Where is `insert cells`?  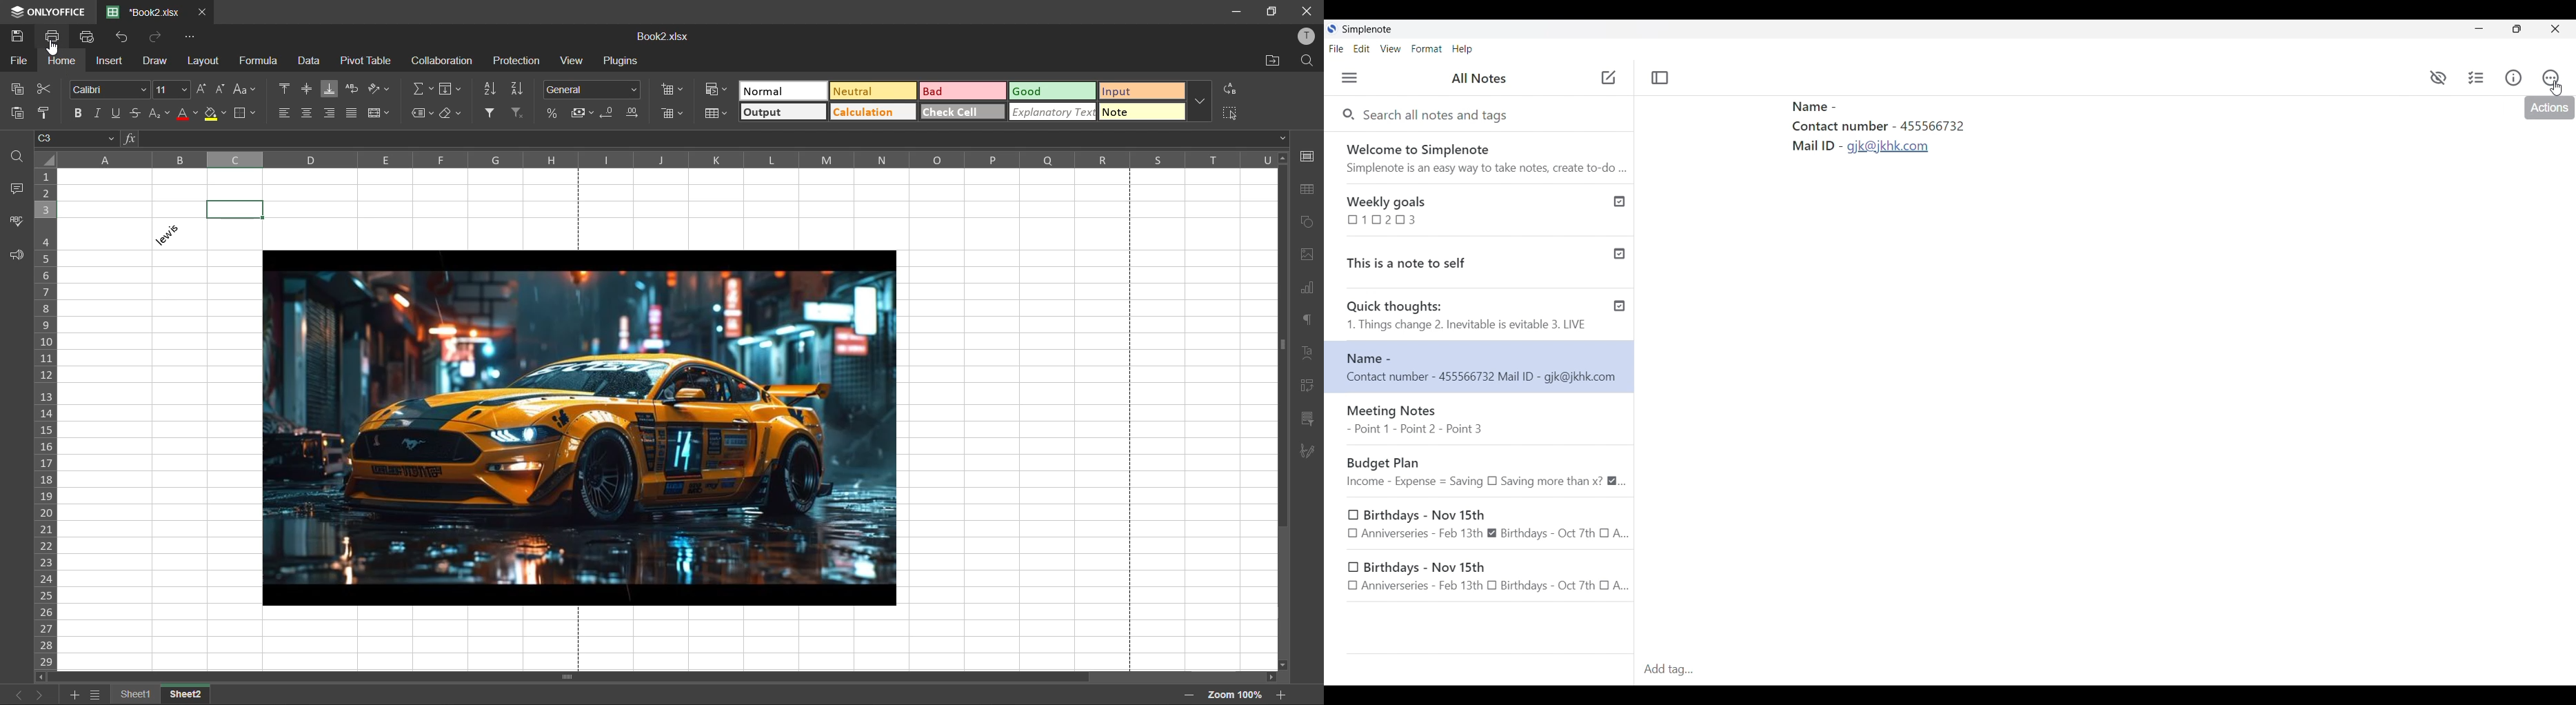
insert cells is located at coordinates (674, 90).